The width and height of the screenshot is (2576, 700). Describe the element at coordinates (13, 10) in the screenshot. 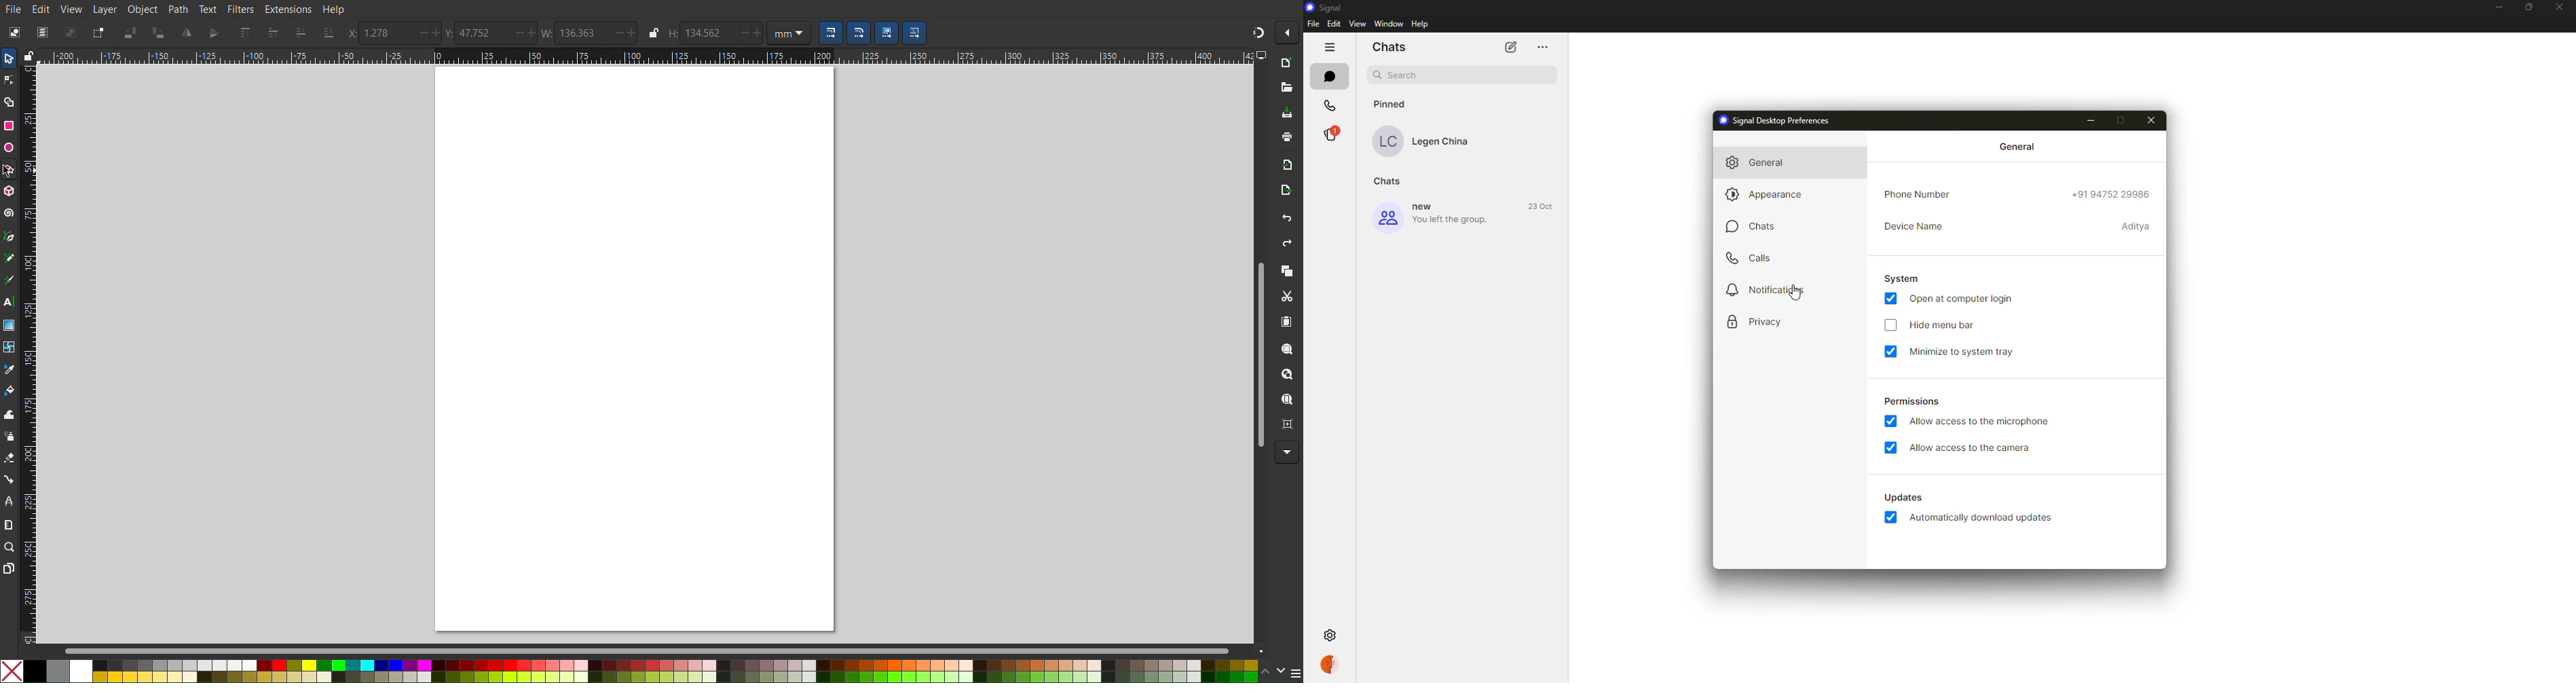

I see `File` at that location.